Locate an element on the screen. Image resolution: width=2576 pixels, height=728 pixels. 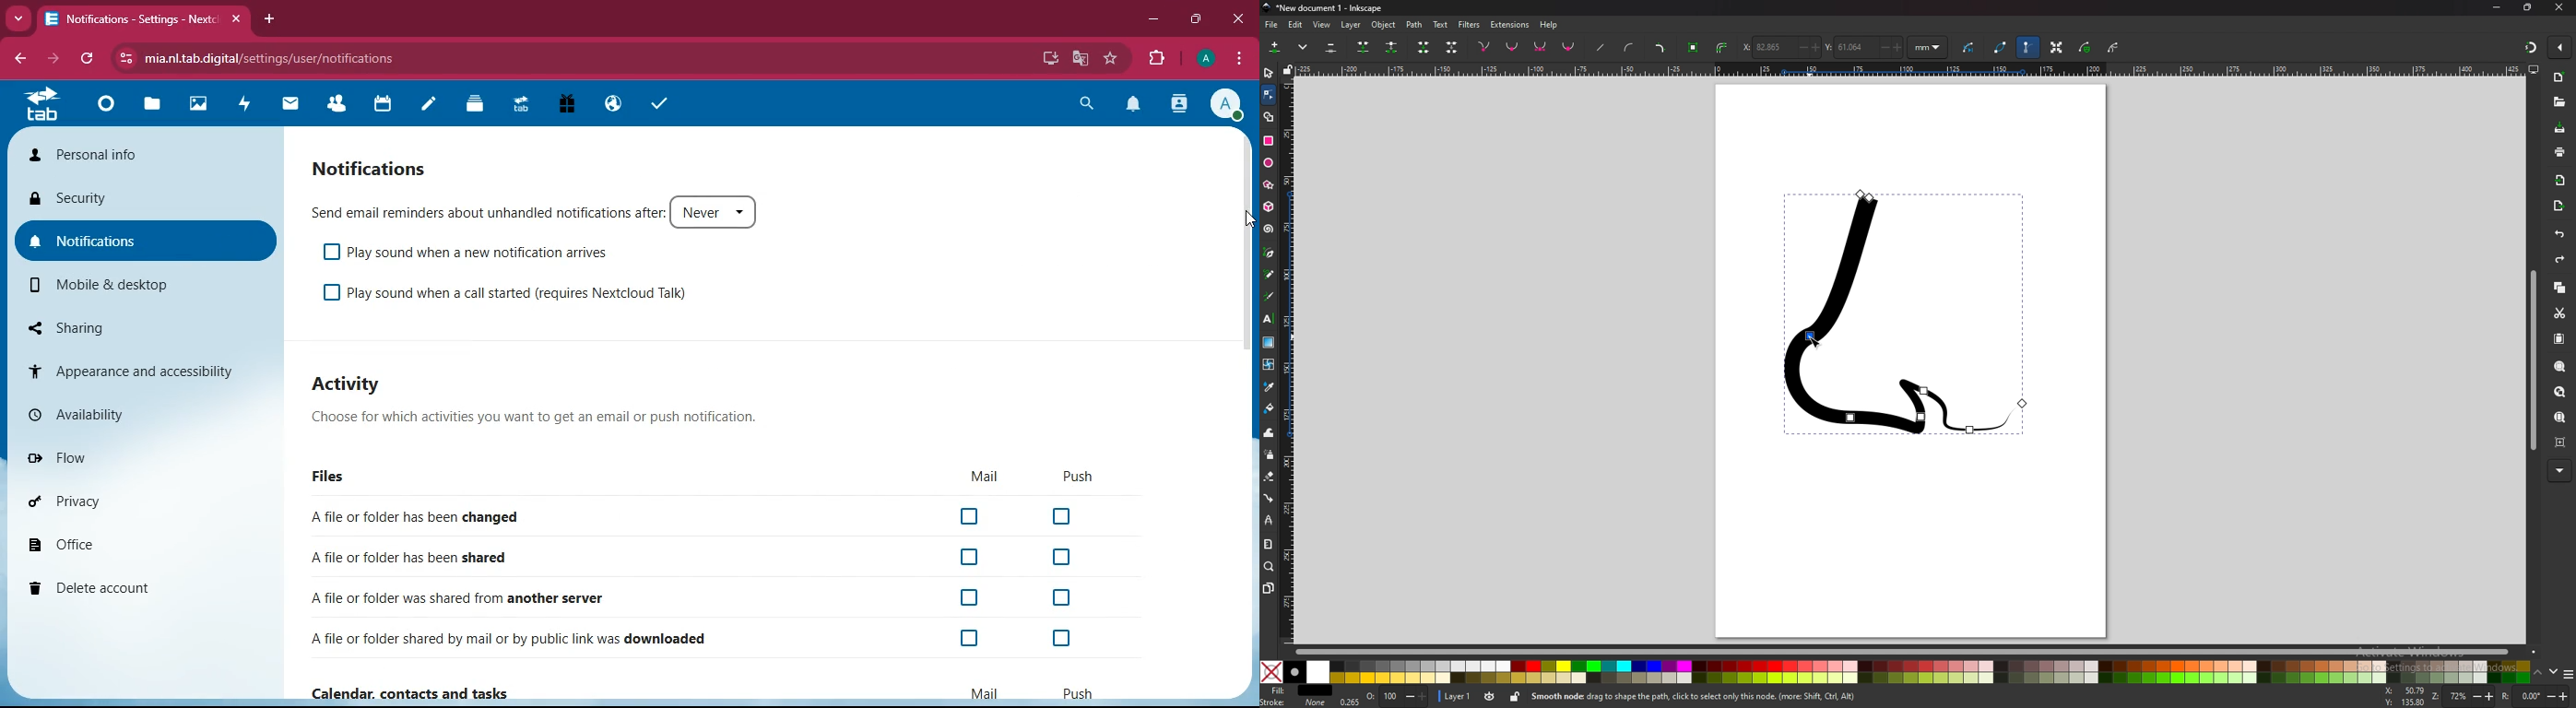
show transformation handles is located at coordinates (2057, 47).